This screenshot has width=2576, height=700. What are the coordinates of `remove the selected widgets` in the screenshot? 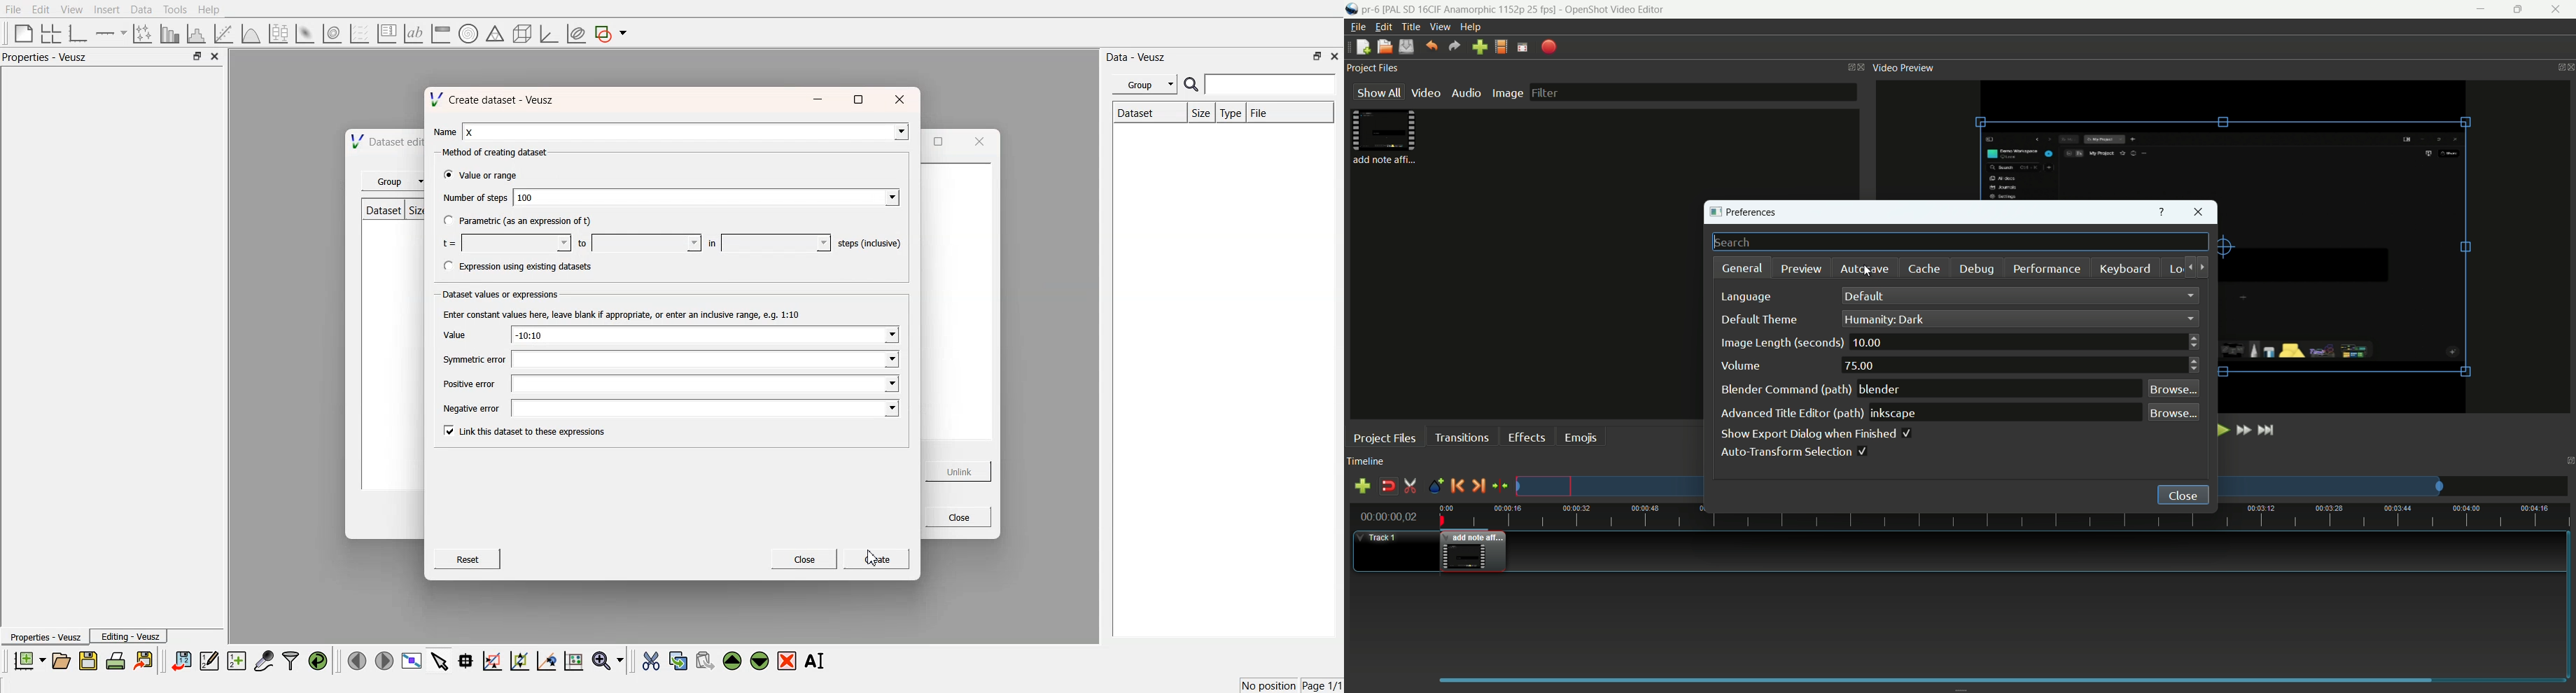 It's located at (788, 661).